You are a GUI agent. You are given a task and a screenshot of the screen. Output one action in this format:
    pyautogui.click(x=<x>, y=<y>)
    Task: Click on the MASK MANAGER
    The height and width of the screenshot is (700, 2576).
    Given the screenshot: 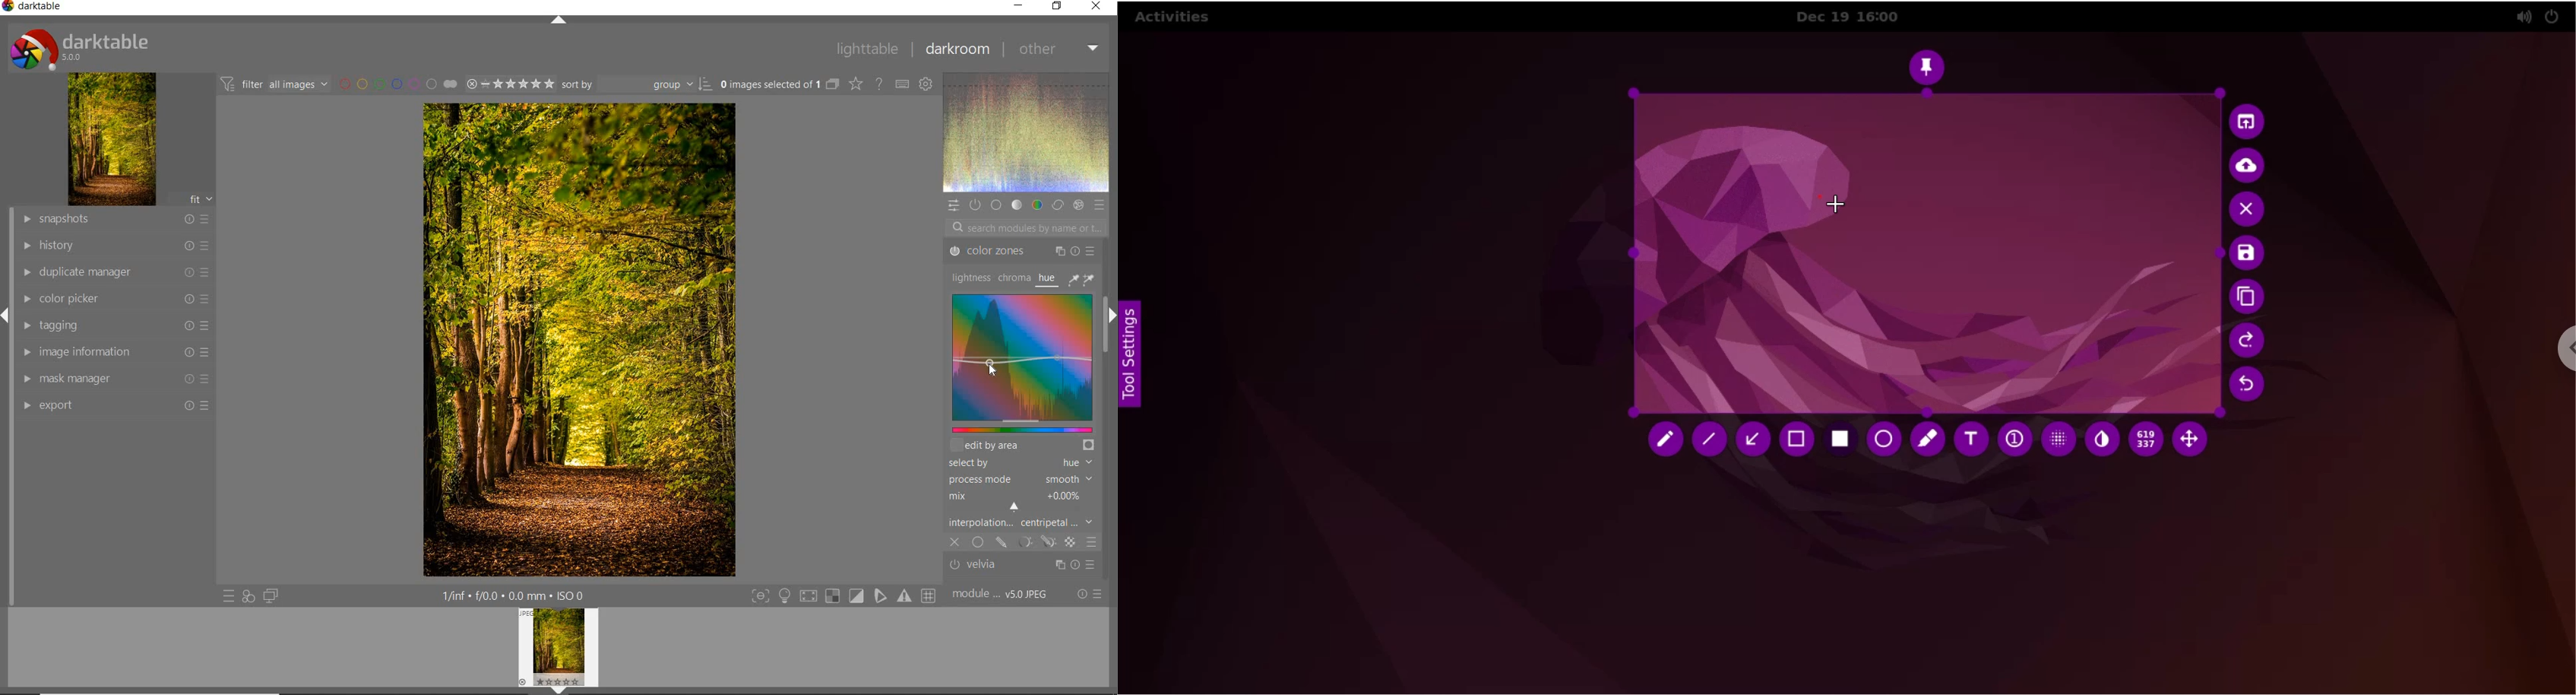 What is the action you would take?
    pyautogui.click(x=113, y=380)
    